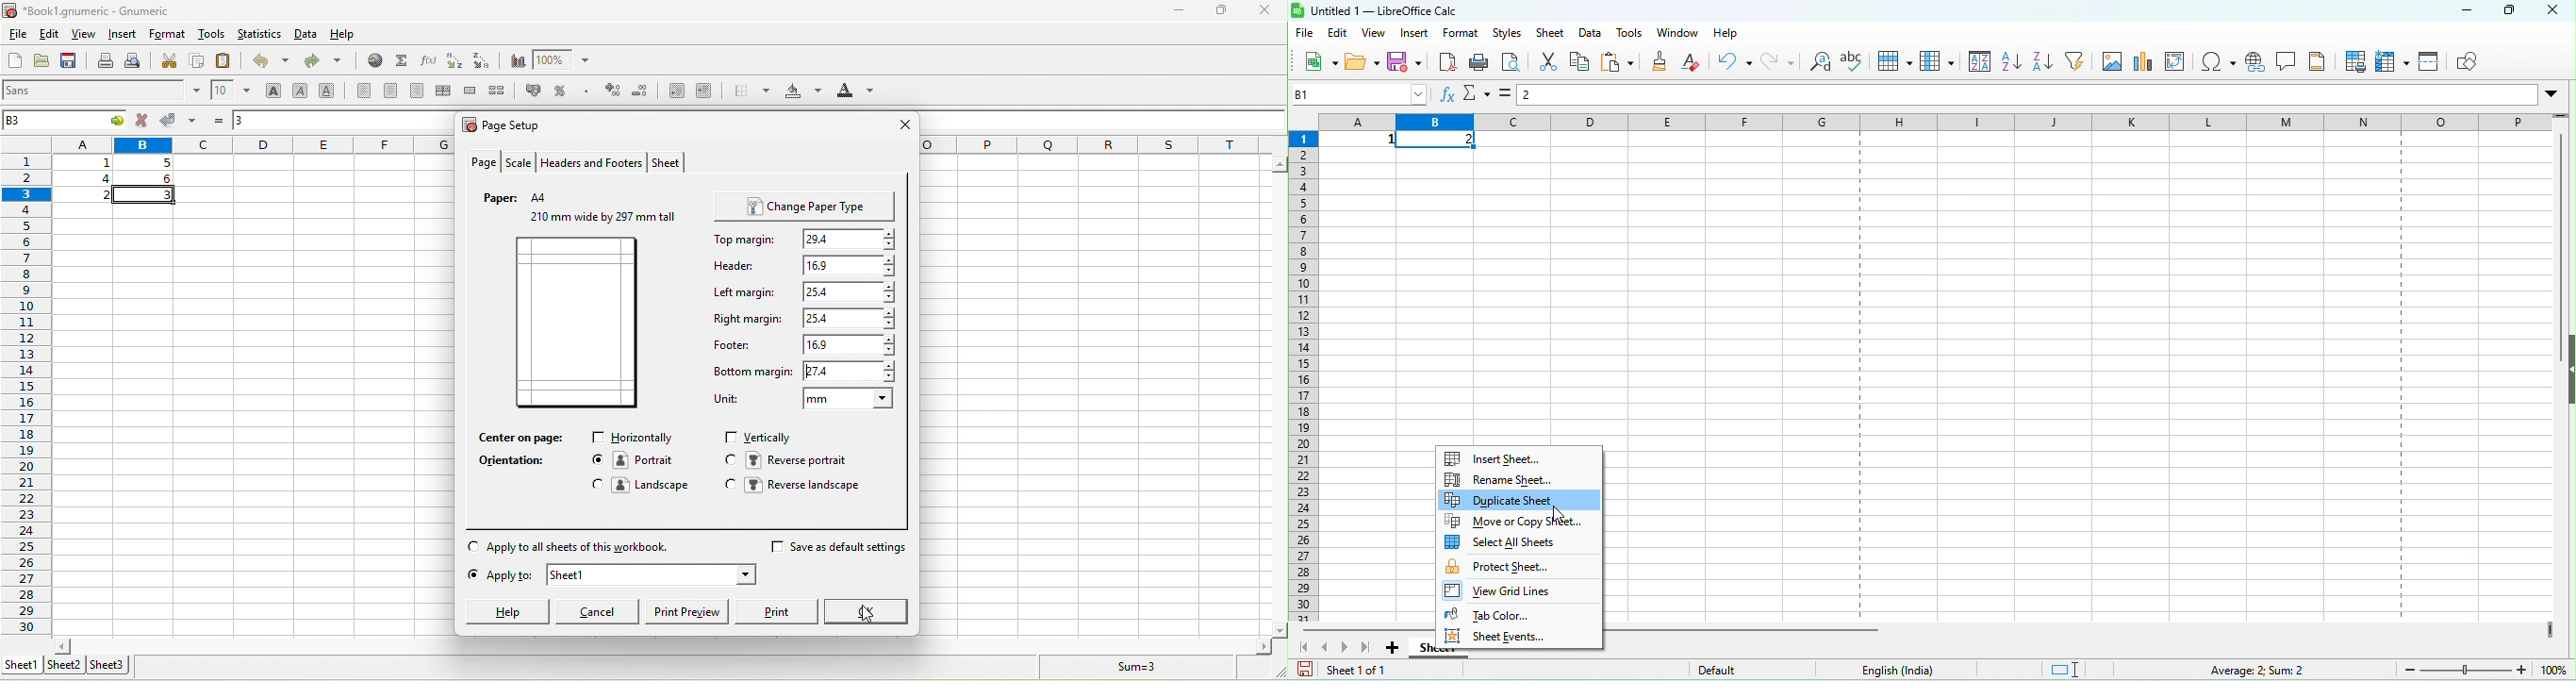 This screenshot has width=2576, height=700. Describe the element at coordinates (2045, 94) in the screenshot. I see `formula bar` at that location.